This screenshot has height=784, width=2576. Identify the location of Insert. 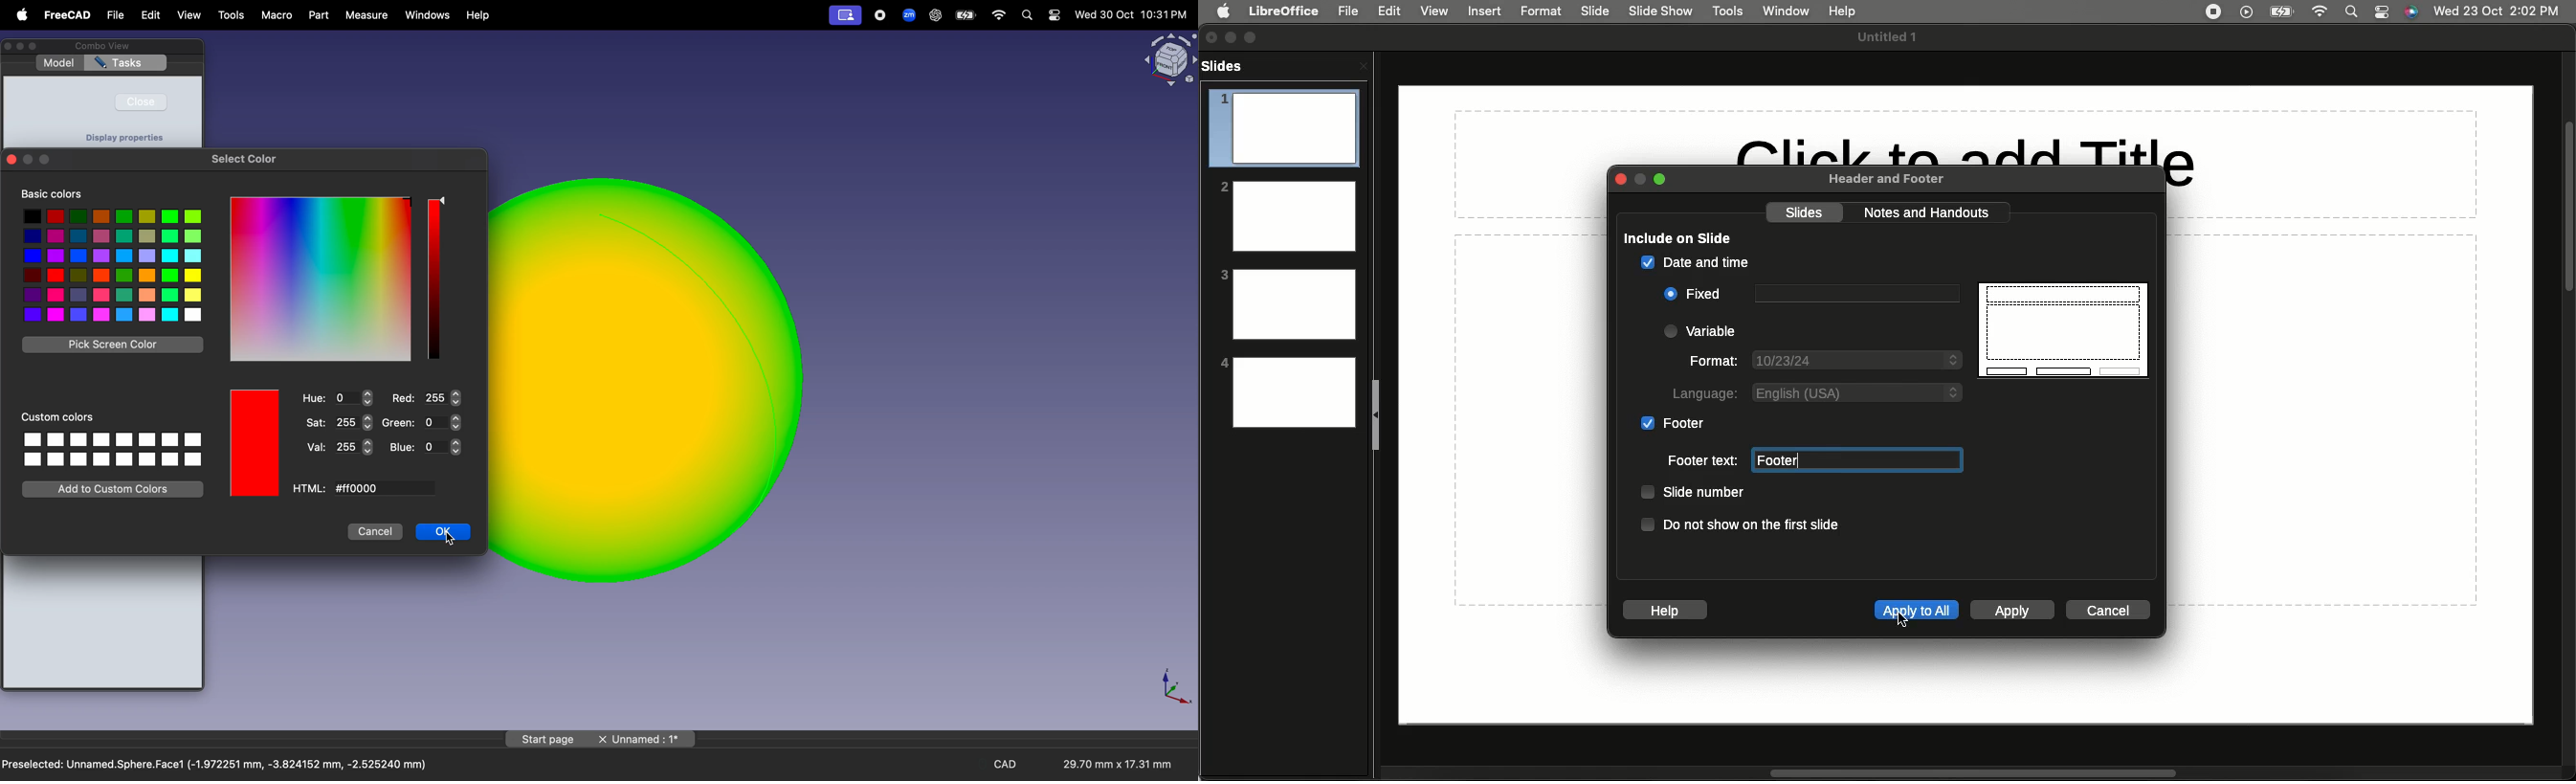
(1485, 11).